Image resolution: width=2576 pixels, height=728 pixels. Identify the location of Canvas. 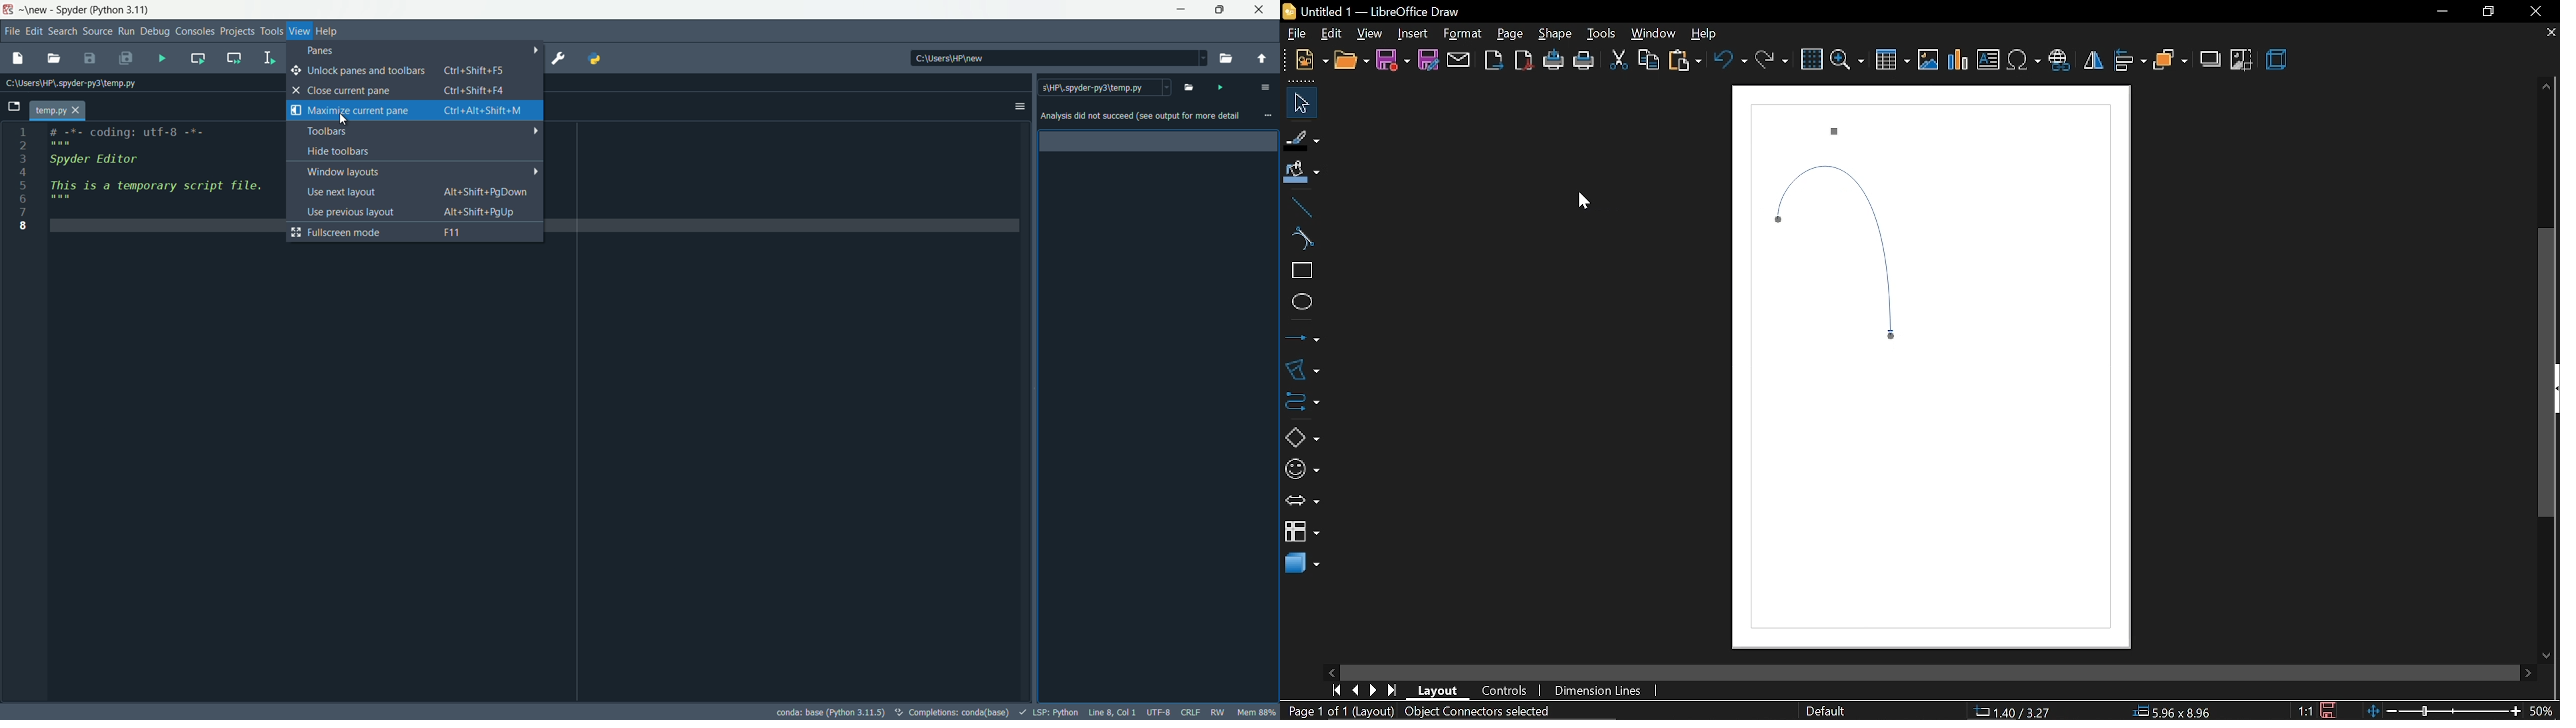
(1935, 531).